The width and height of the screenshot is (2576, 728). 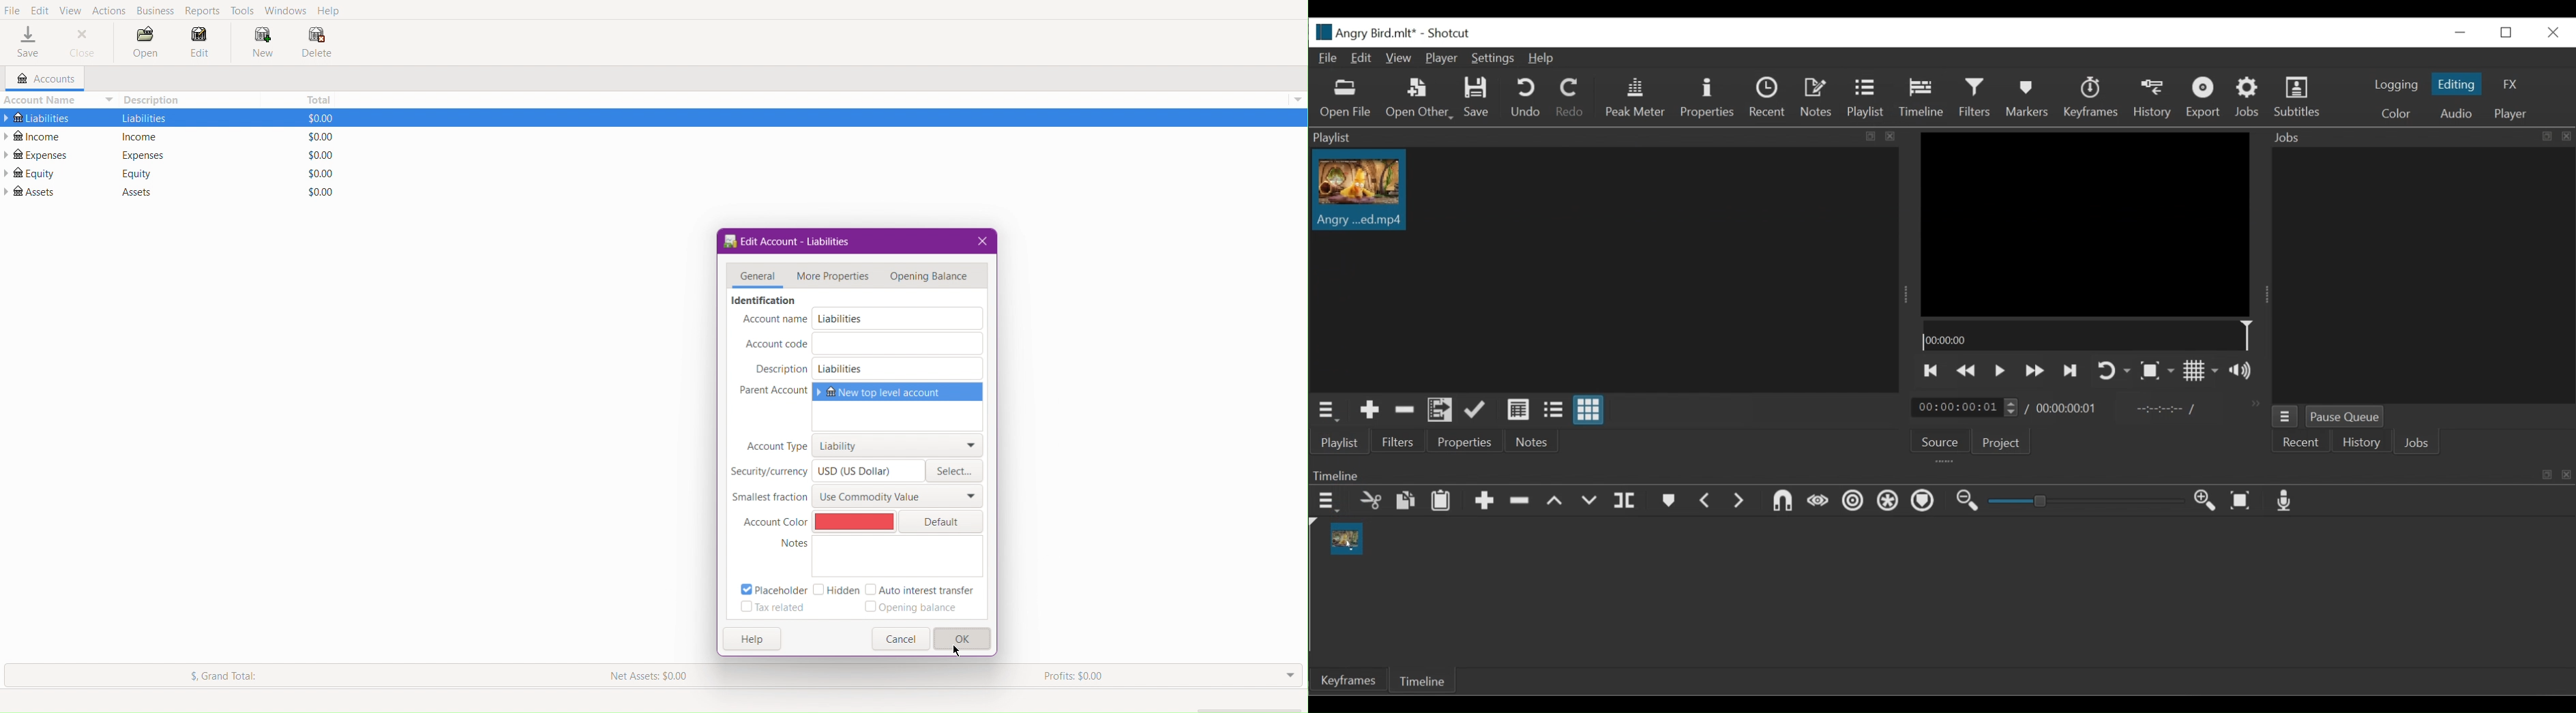 What do you see at coordinates (2422, 137) in the screenshot?
I see `Jobs Panel` at bounding box center [2422, 137].